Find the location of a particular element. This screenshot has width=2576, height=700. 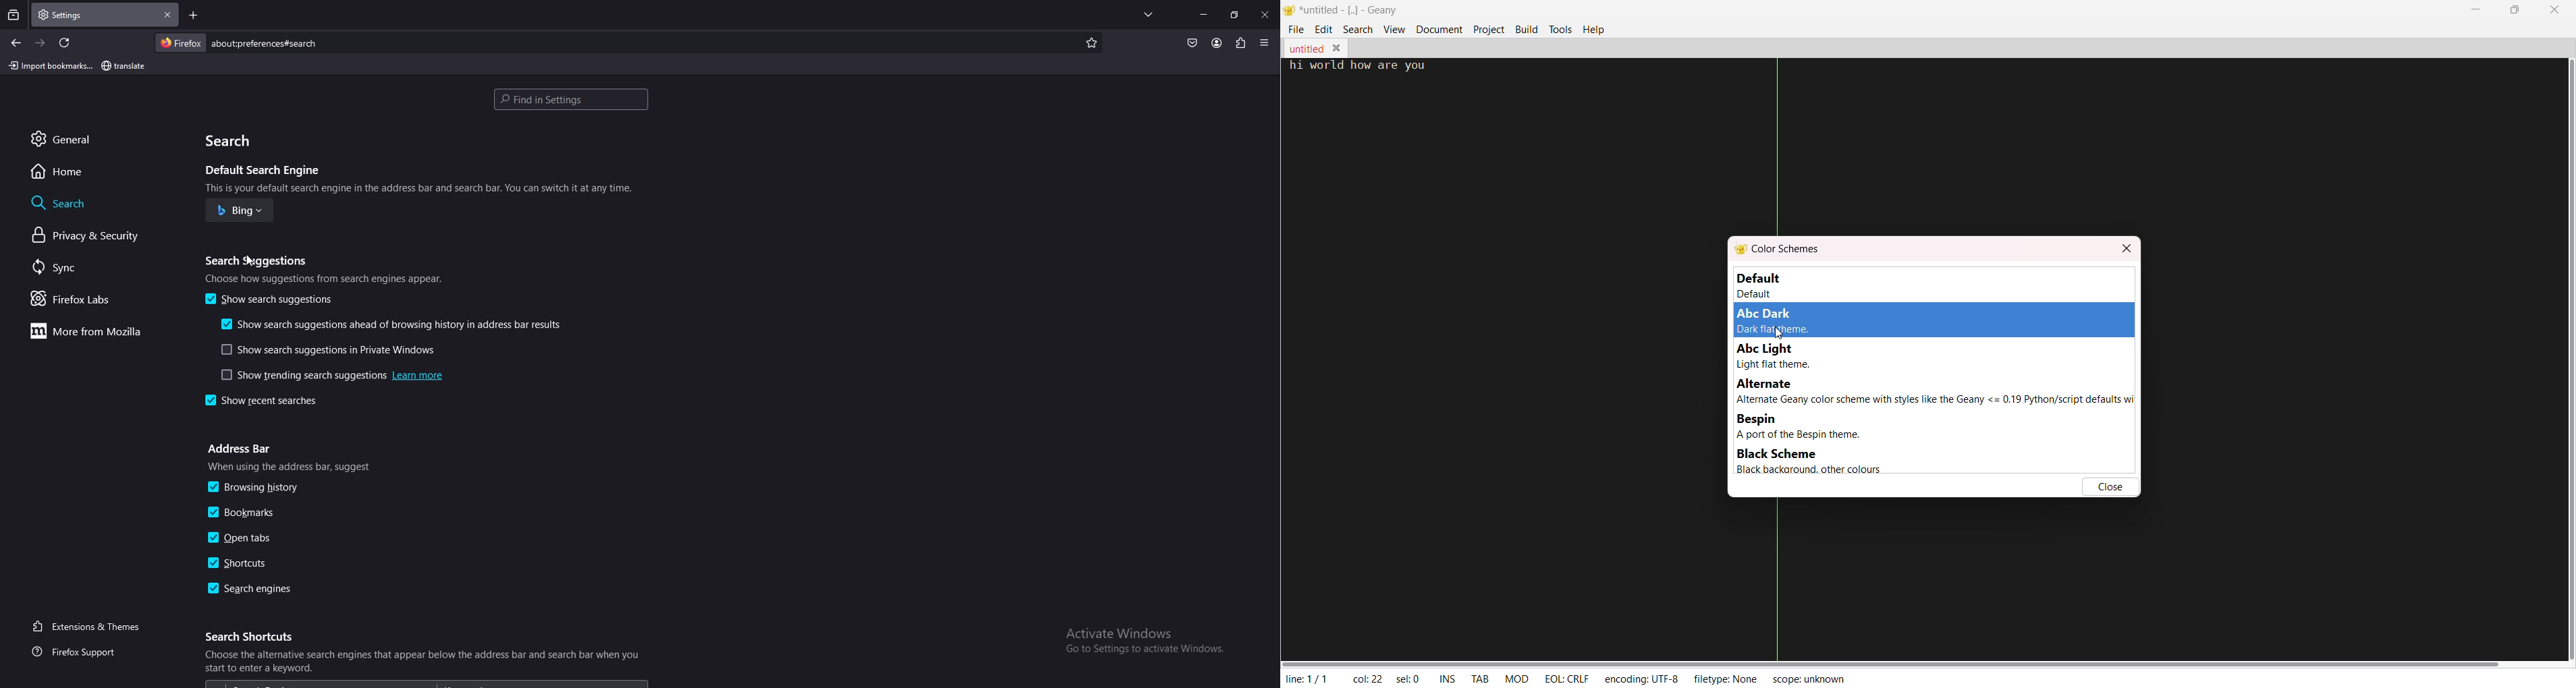

search engines is located at coordinates (253, 589).